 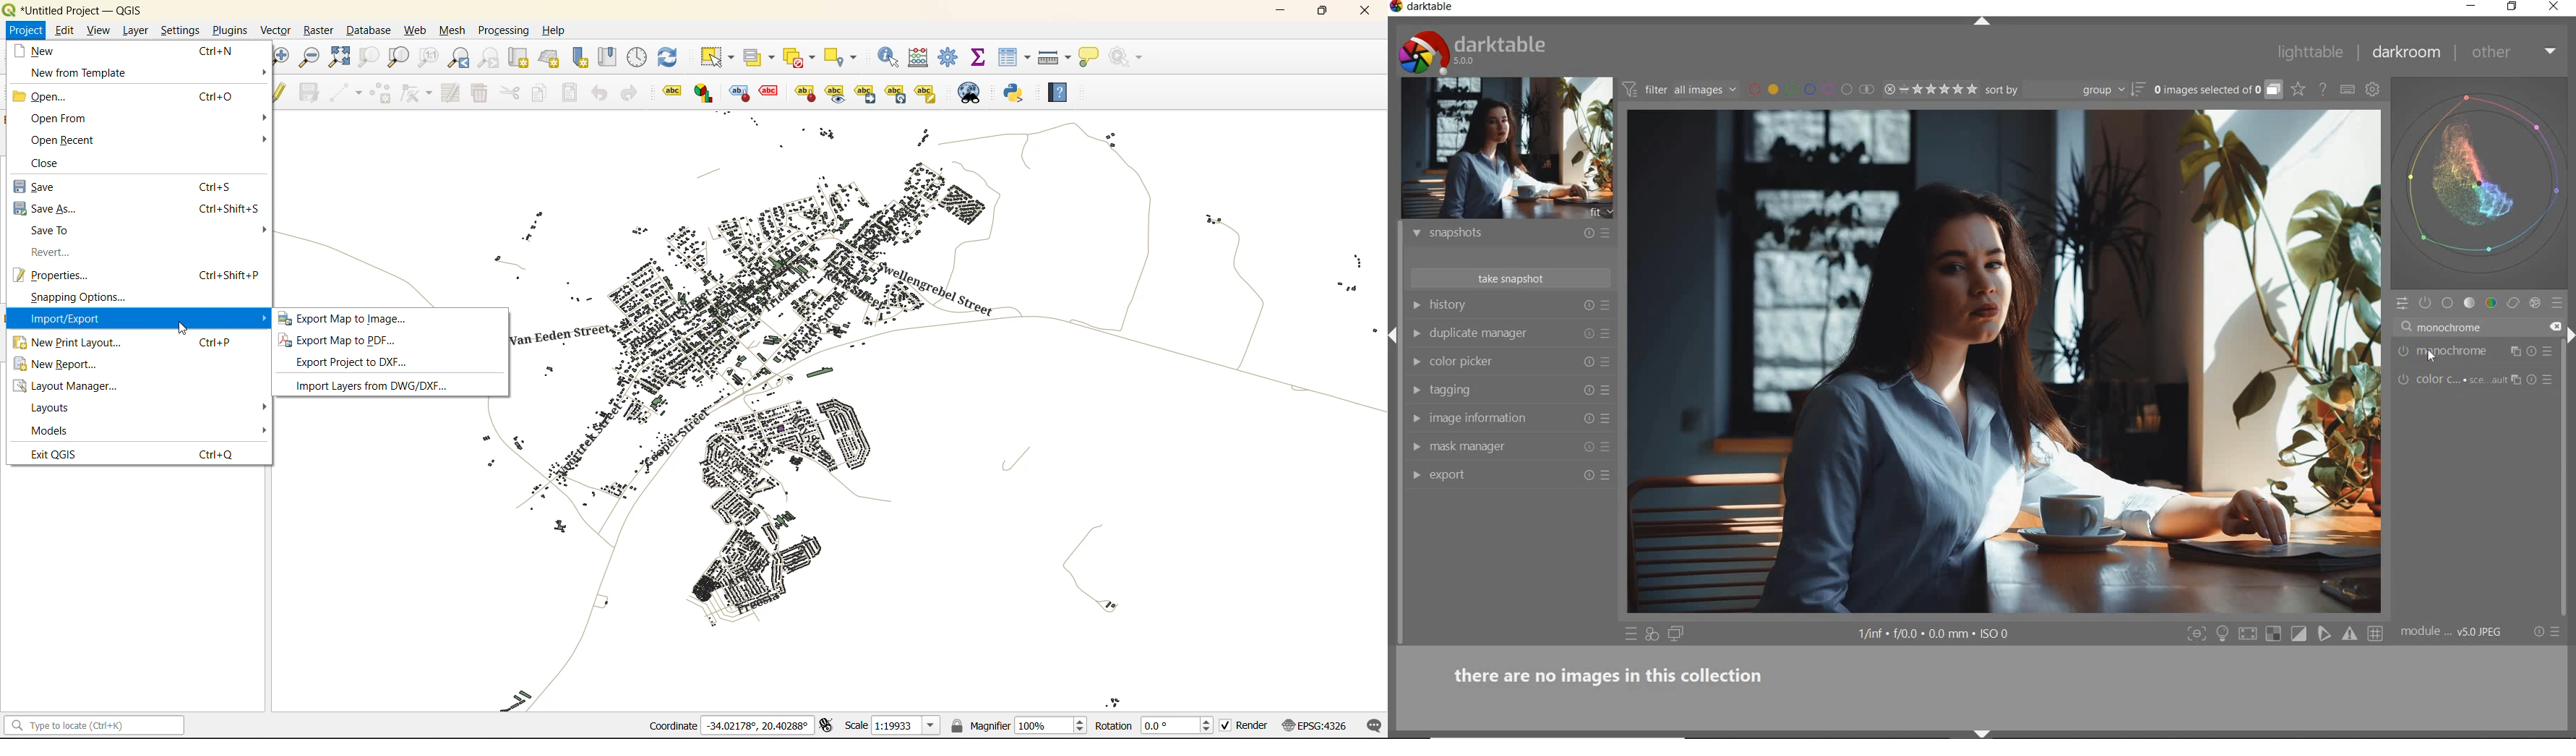 I want to click on paste, so click(x=568, y=93).